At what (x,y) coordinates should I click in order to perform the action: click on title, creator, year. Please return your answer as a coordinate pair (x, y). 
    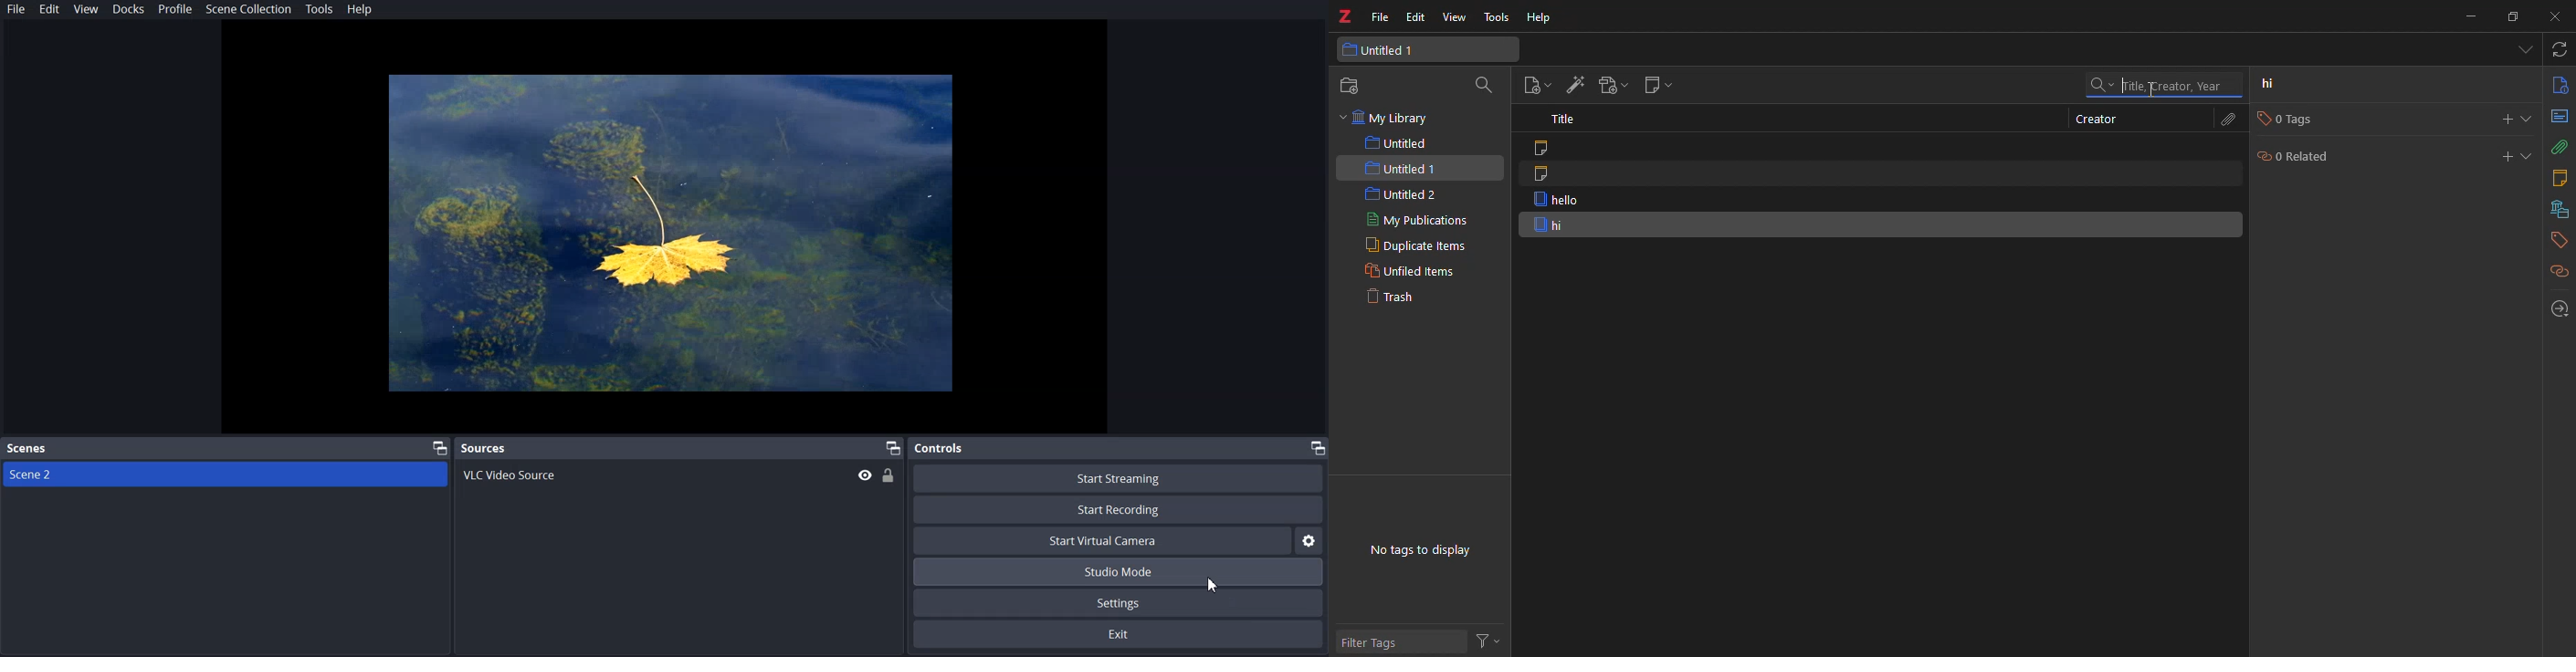
    Looking at the image, I should click on (2163, 85).